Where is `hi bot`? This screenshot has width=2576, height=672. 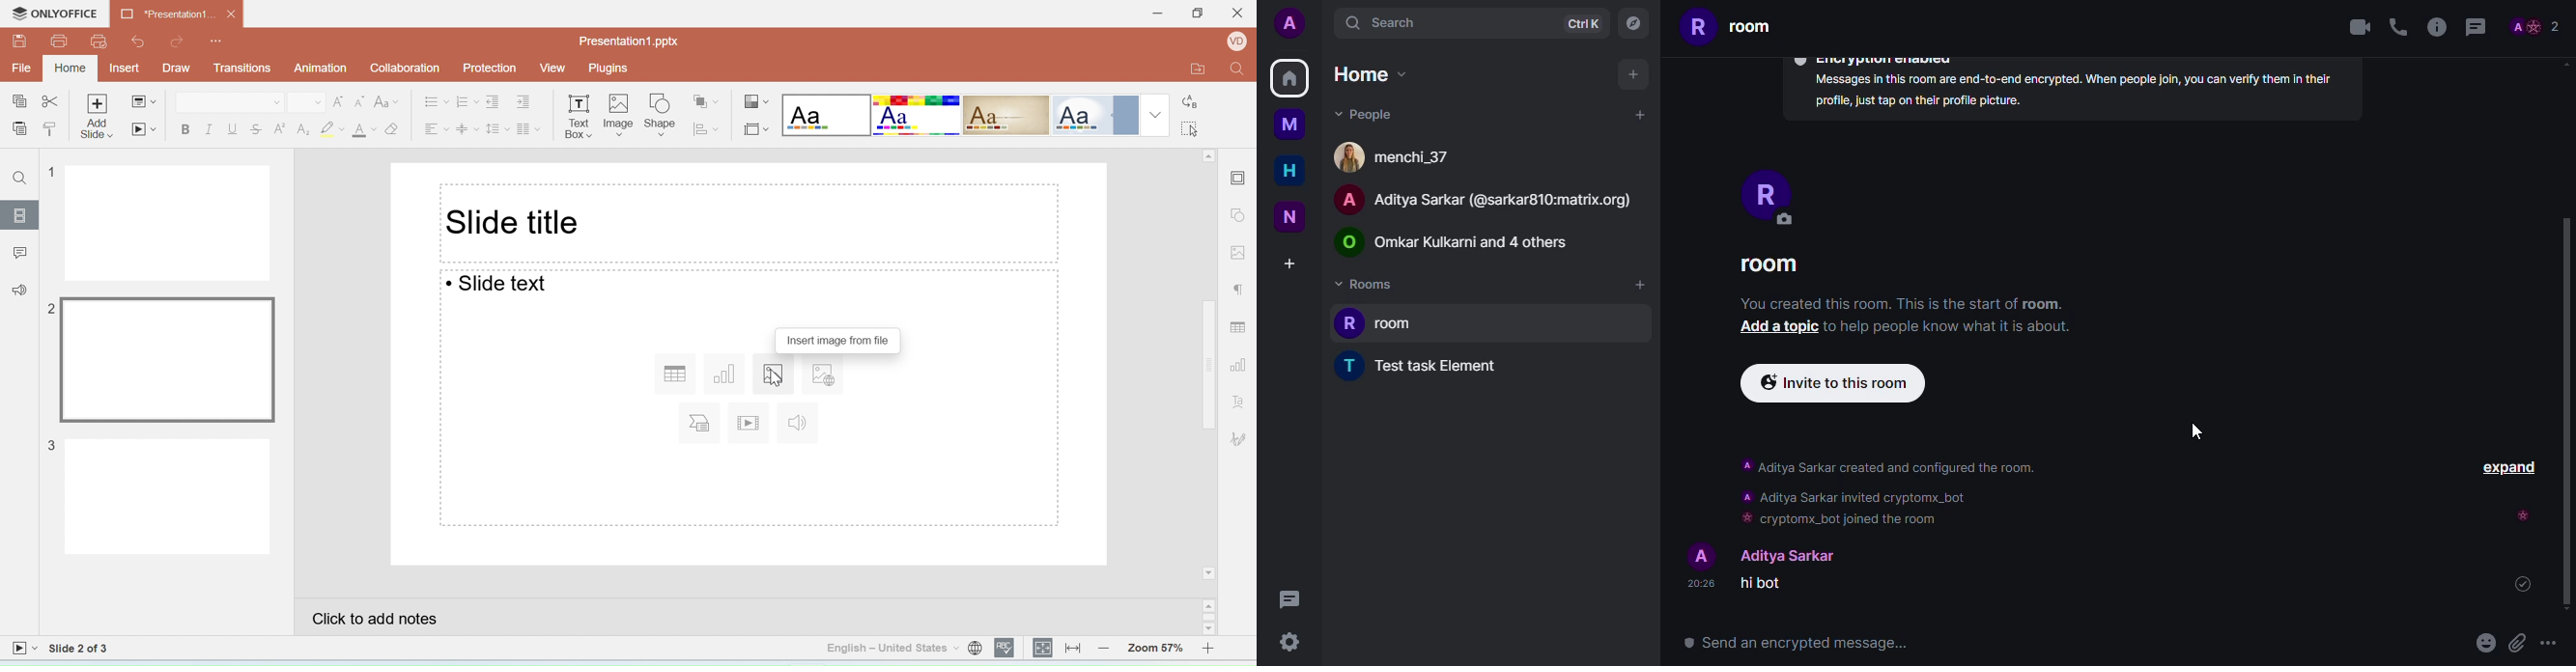 hi bot is located at coordinates (1768, 583).